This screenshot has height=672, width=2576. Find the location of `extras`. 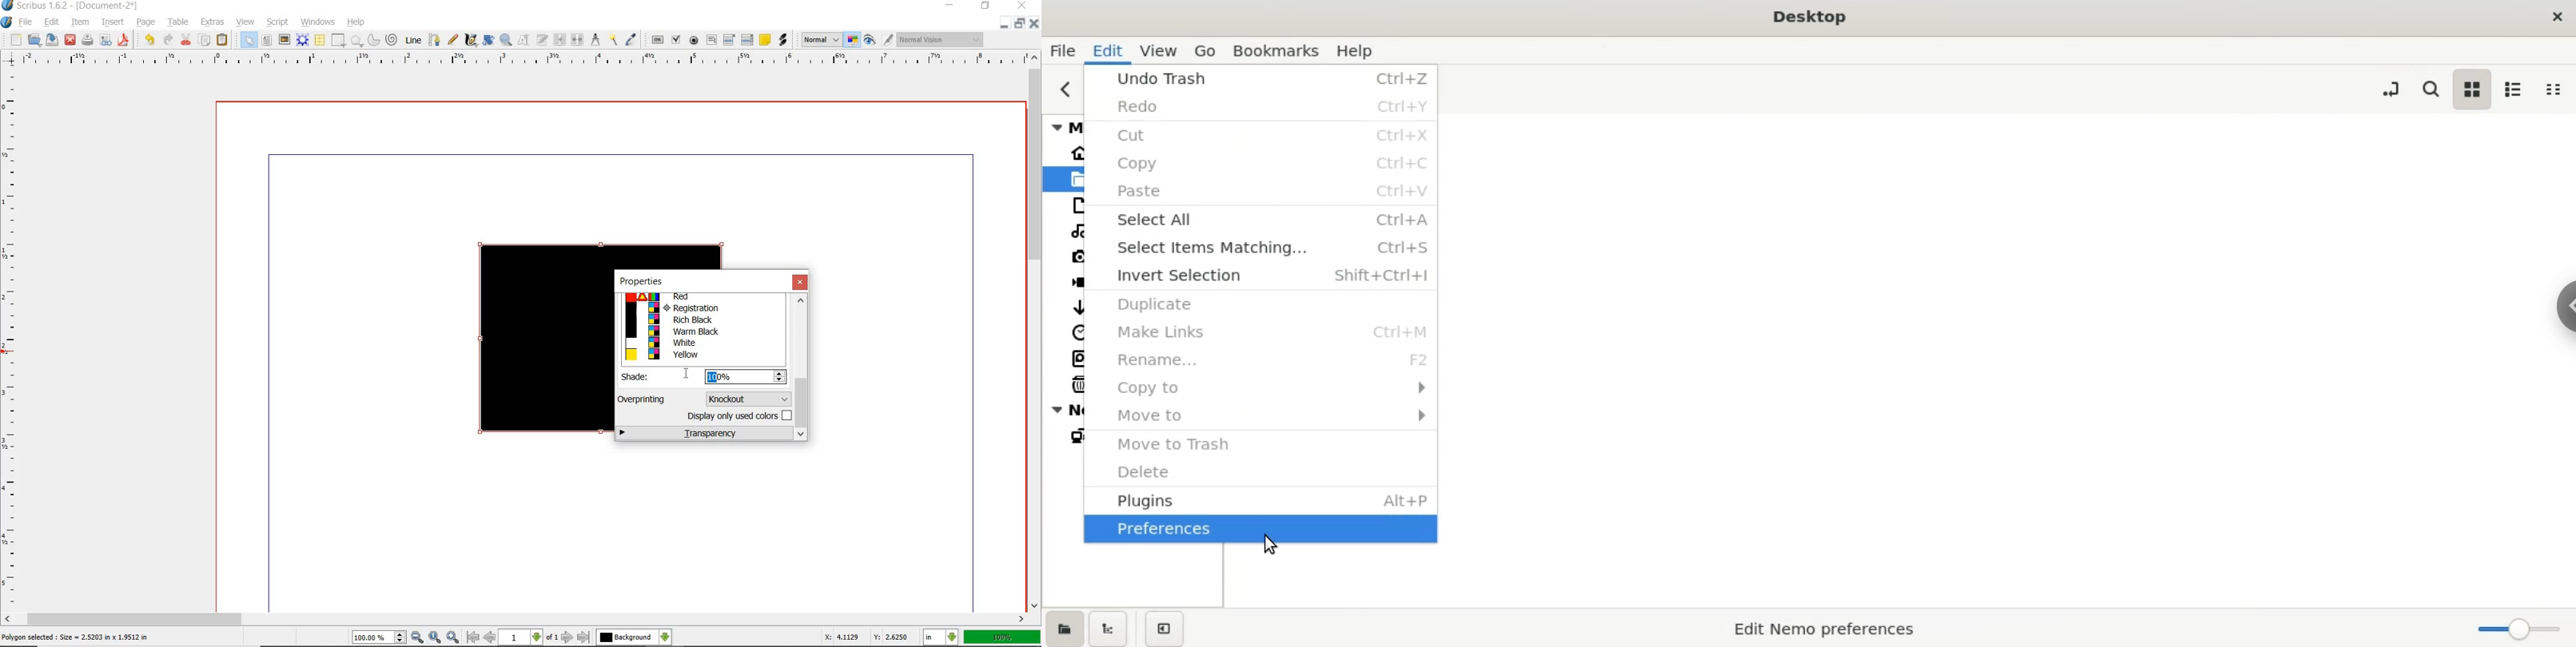

extras is located at coordinates (213, 22).